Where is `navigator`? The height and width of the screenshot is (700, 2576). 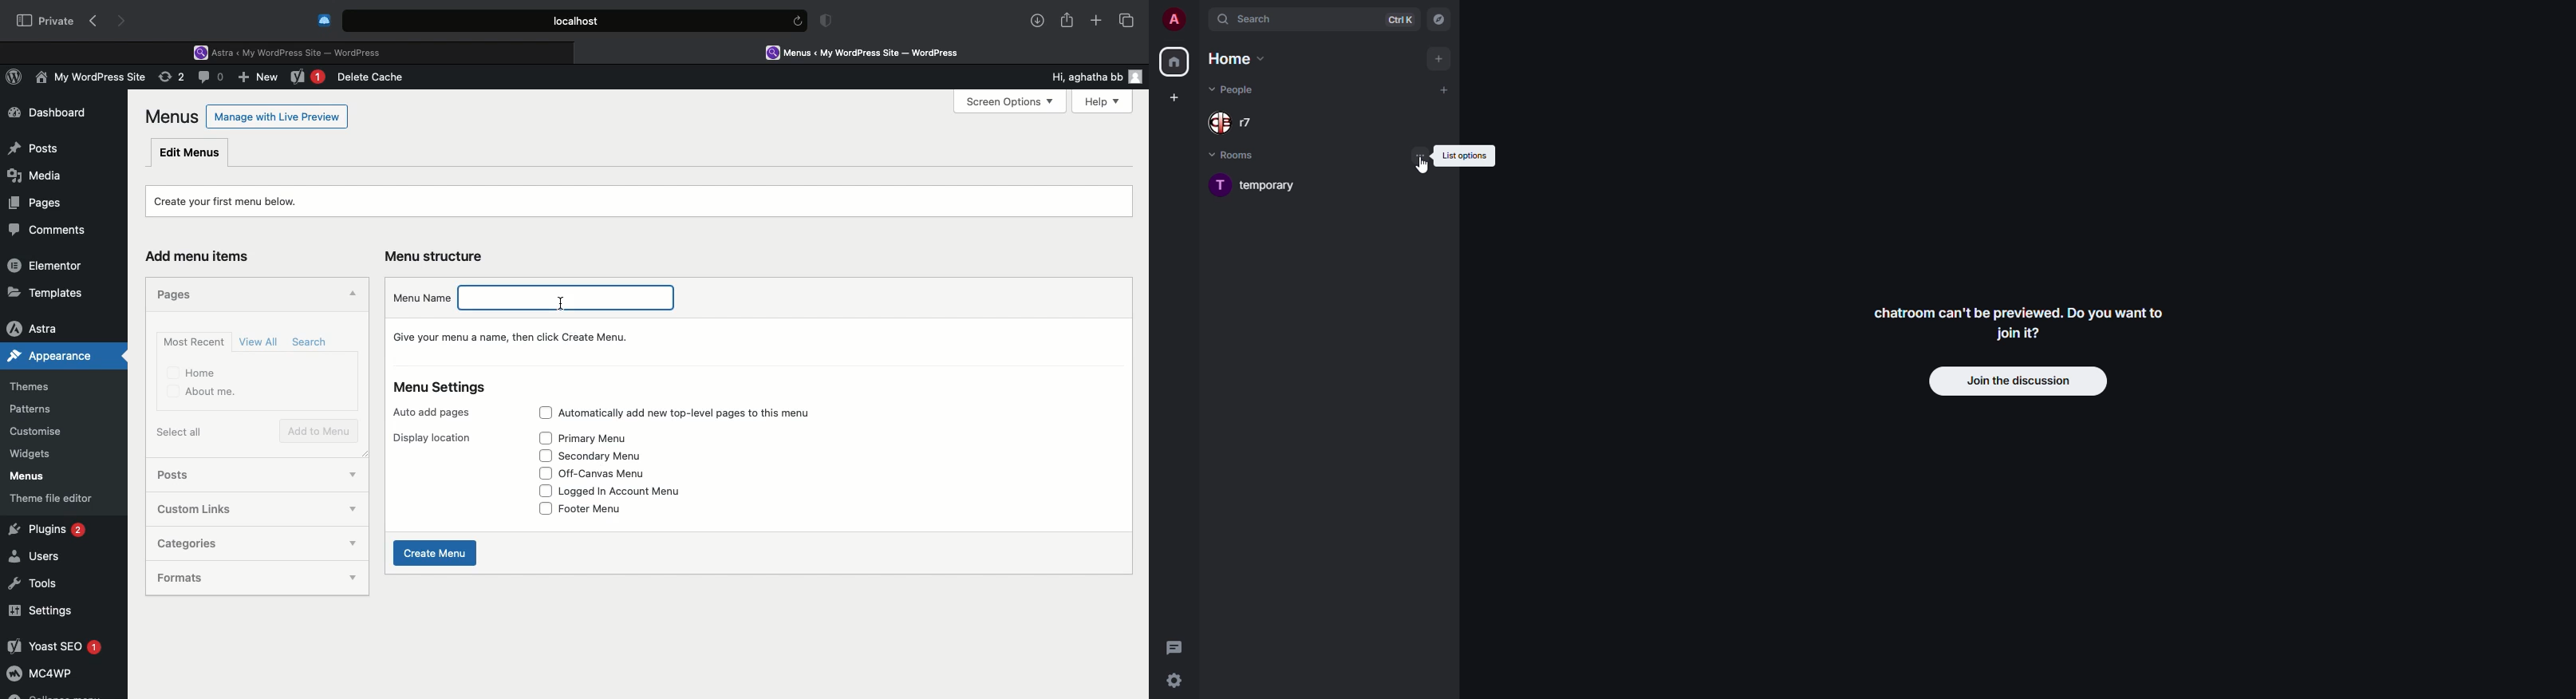 navigator is located at coordinates (1437, 21).